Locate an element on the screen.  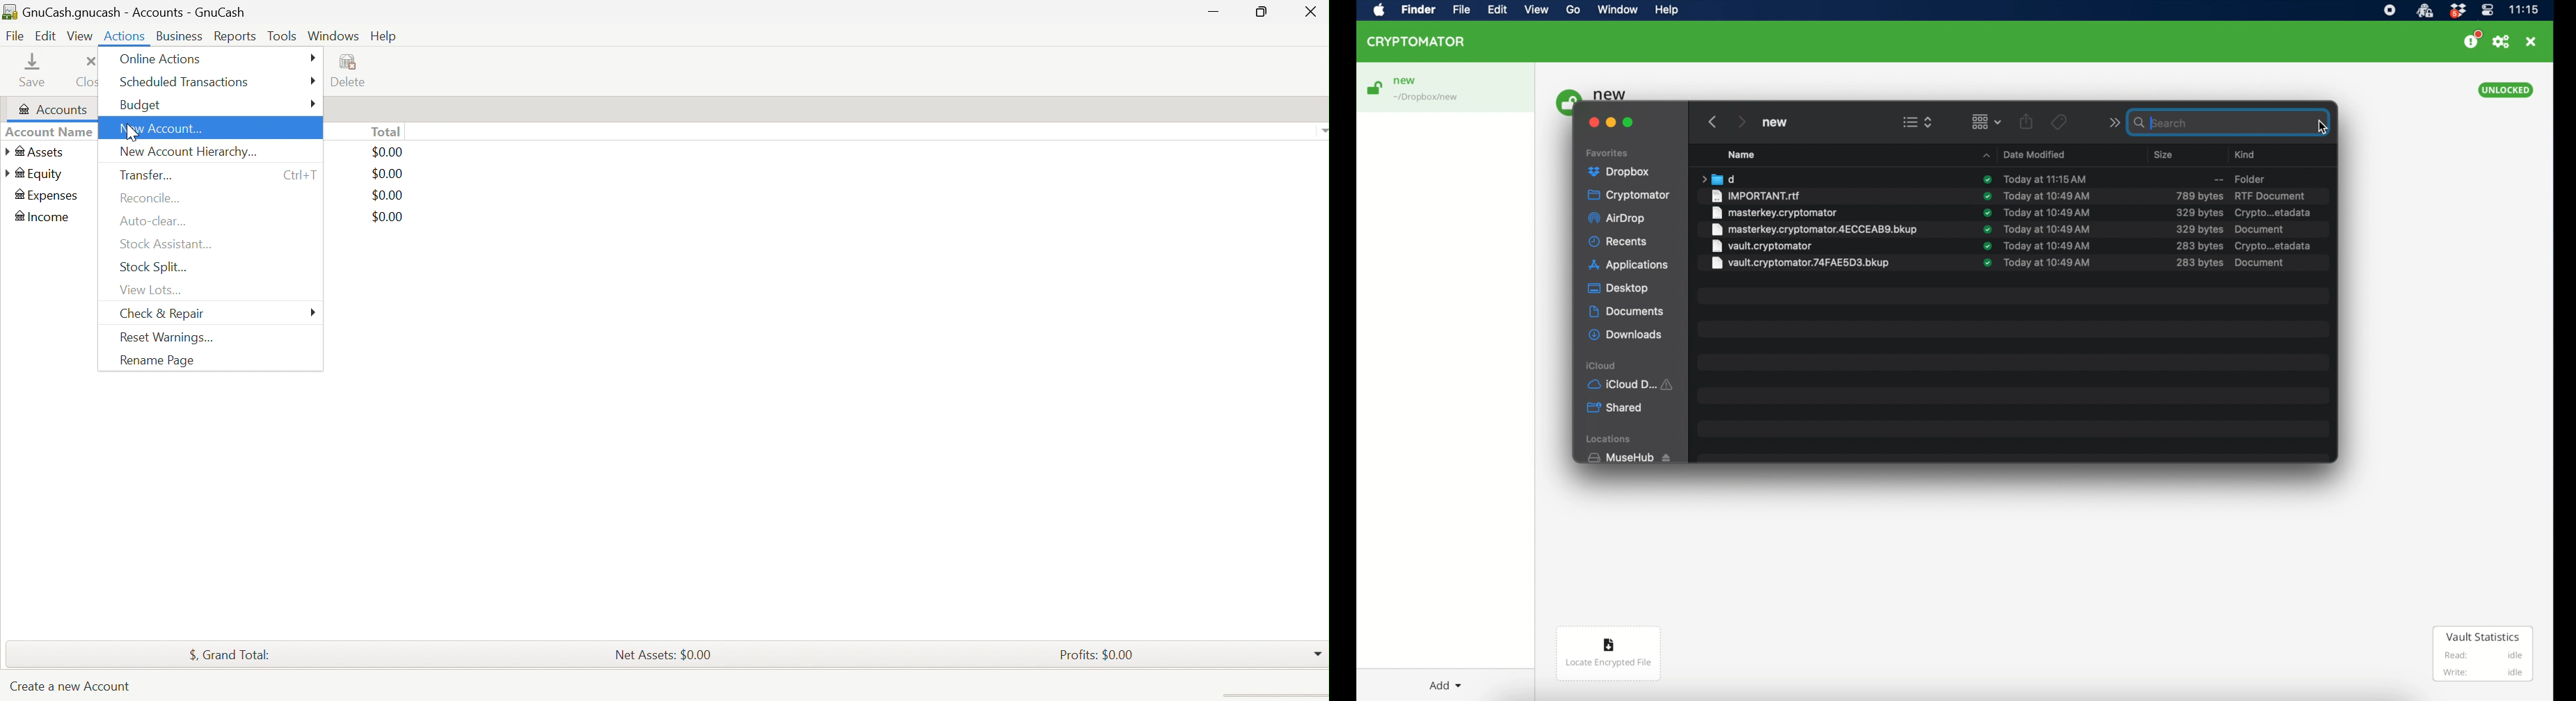
folder is located at coordinates (2250, 178).